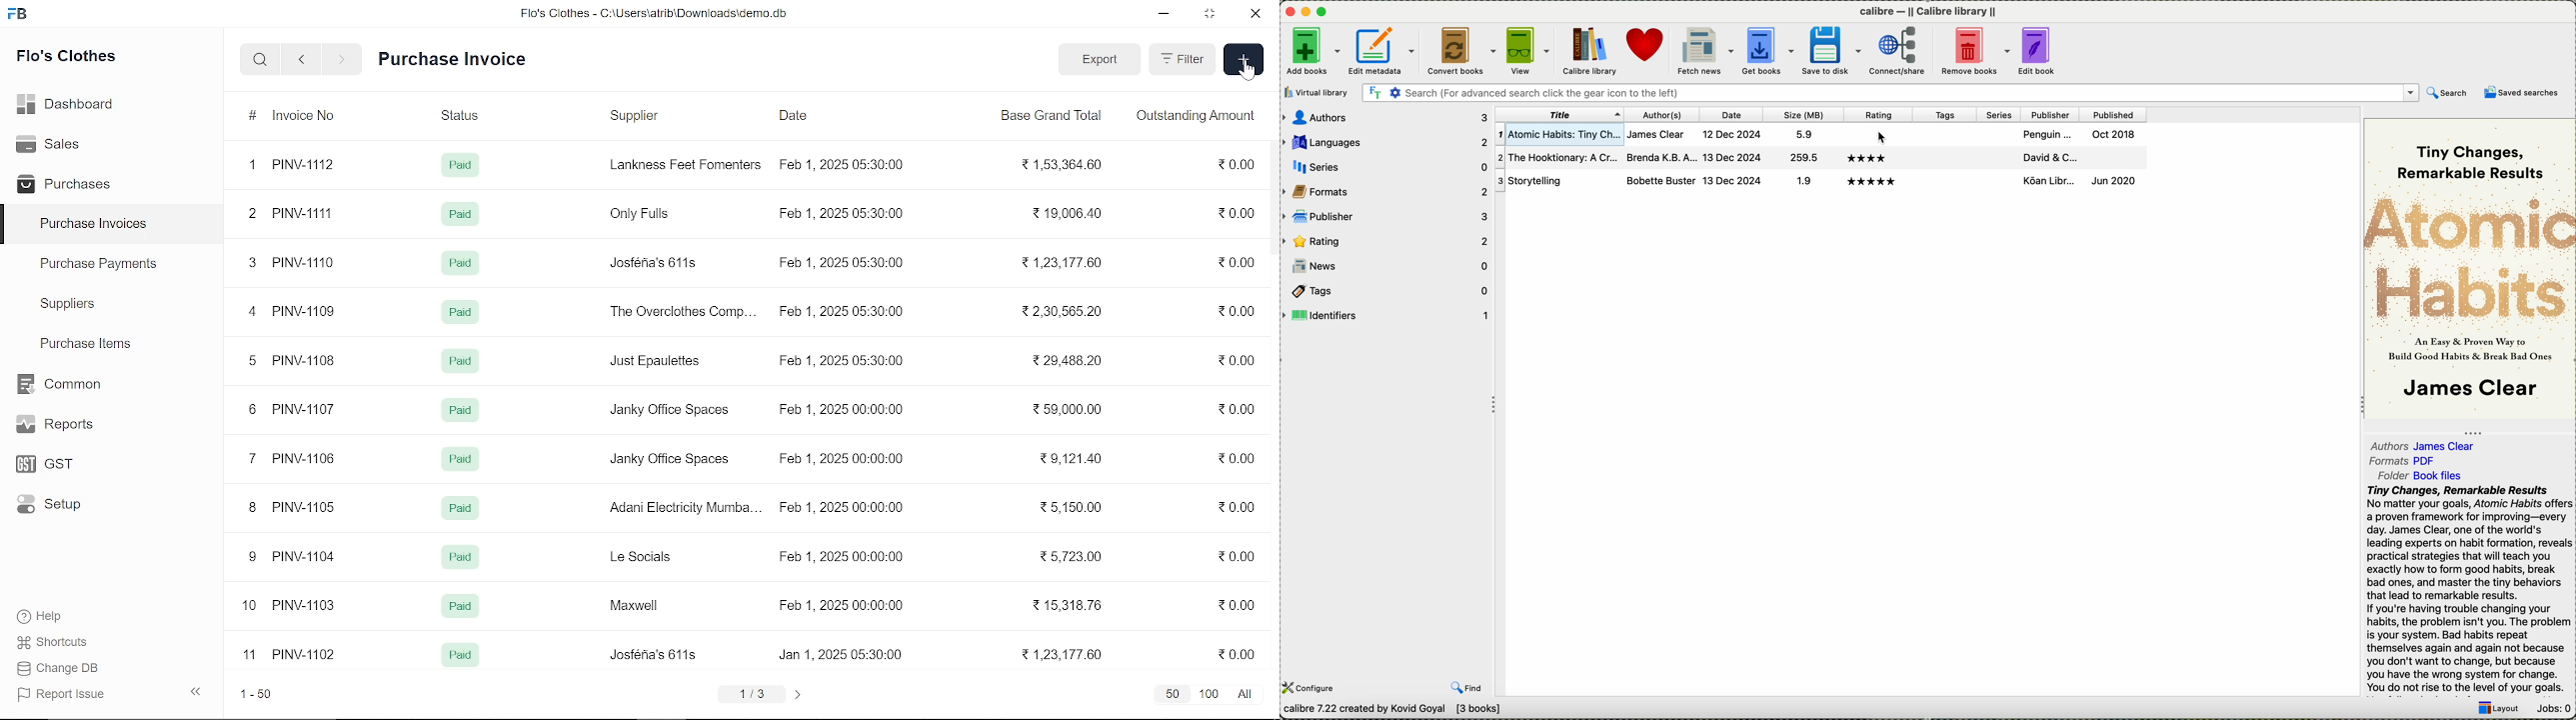 The image size is (2576, 728). What do you see at coordinates (1047, 117) in the screenshot?
I see `Base Grand Total` at bounding box center [1047, 117].